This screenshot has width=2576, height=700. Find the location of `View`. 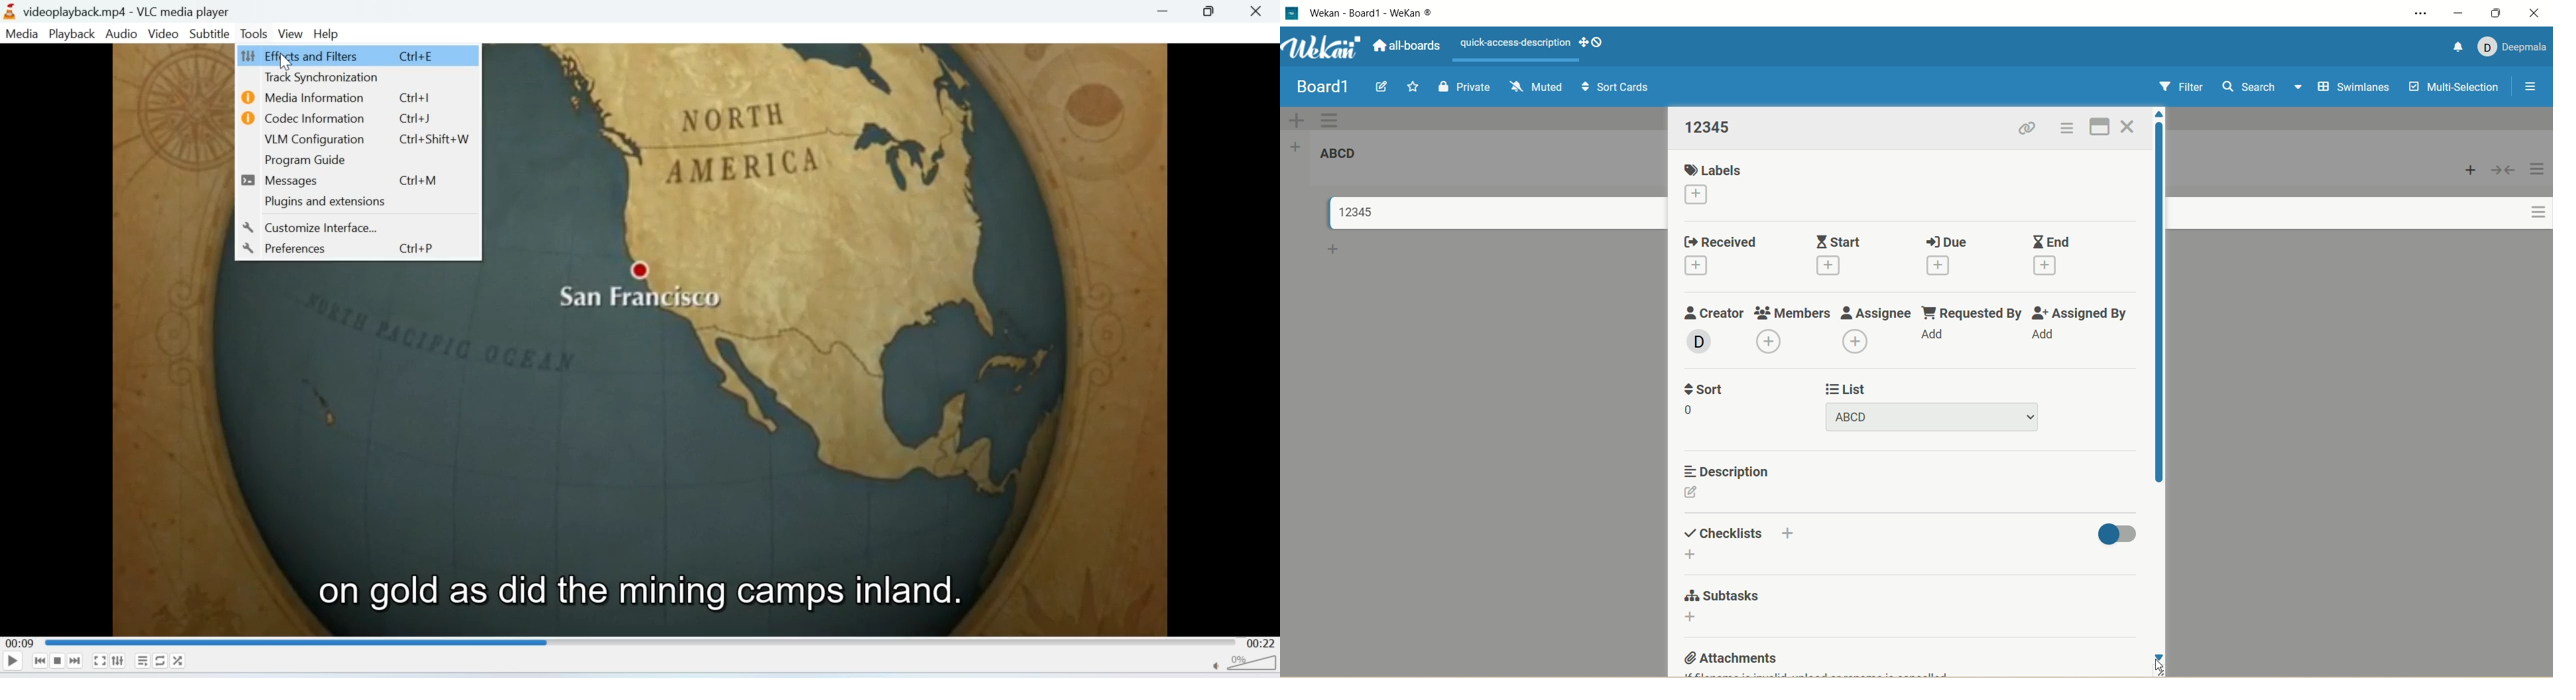

View is located at coordinates (291, 34).